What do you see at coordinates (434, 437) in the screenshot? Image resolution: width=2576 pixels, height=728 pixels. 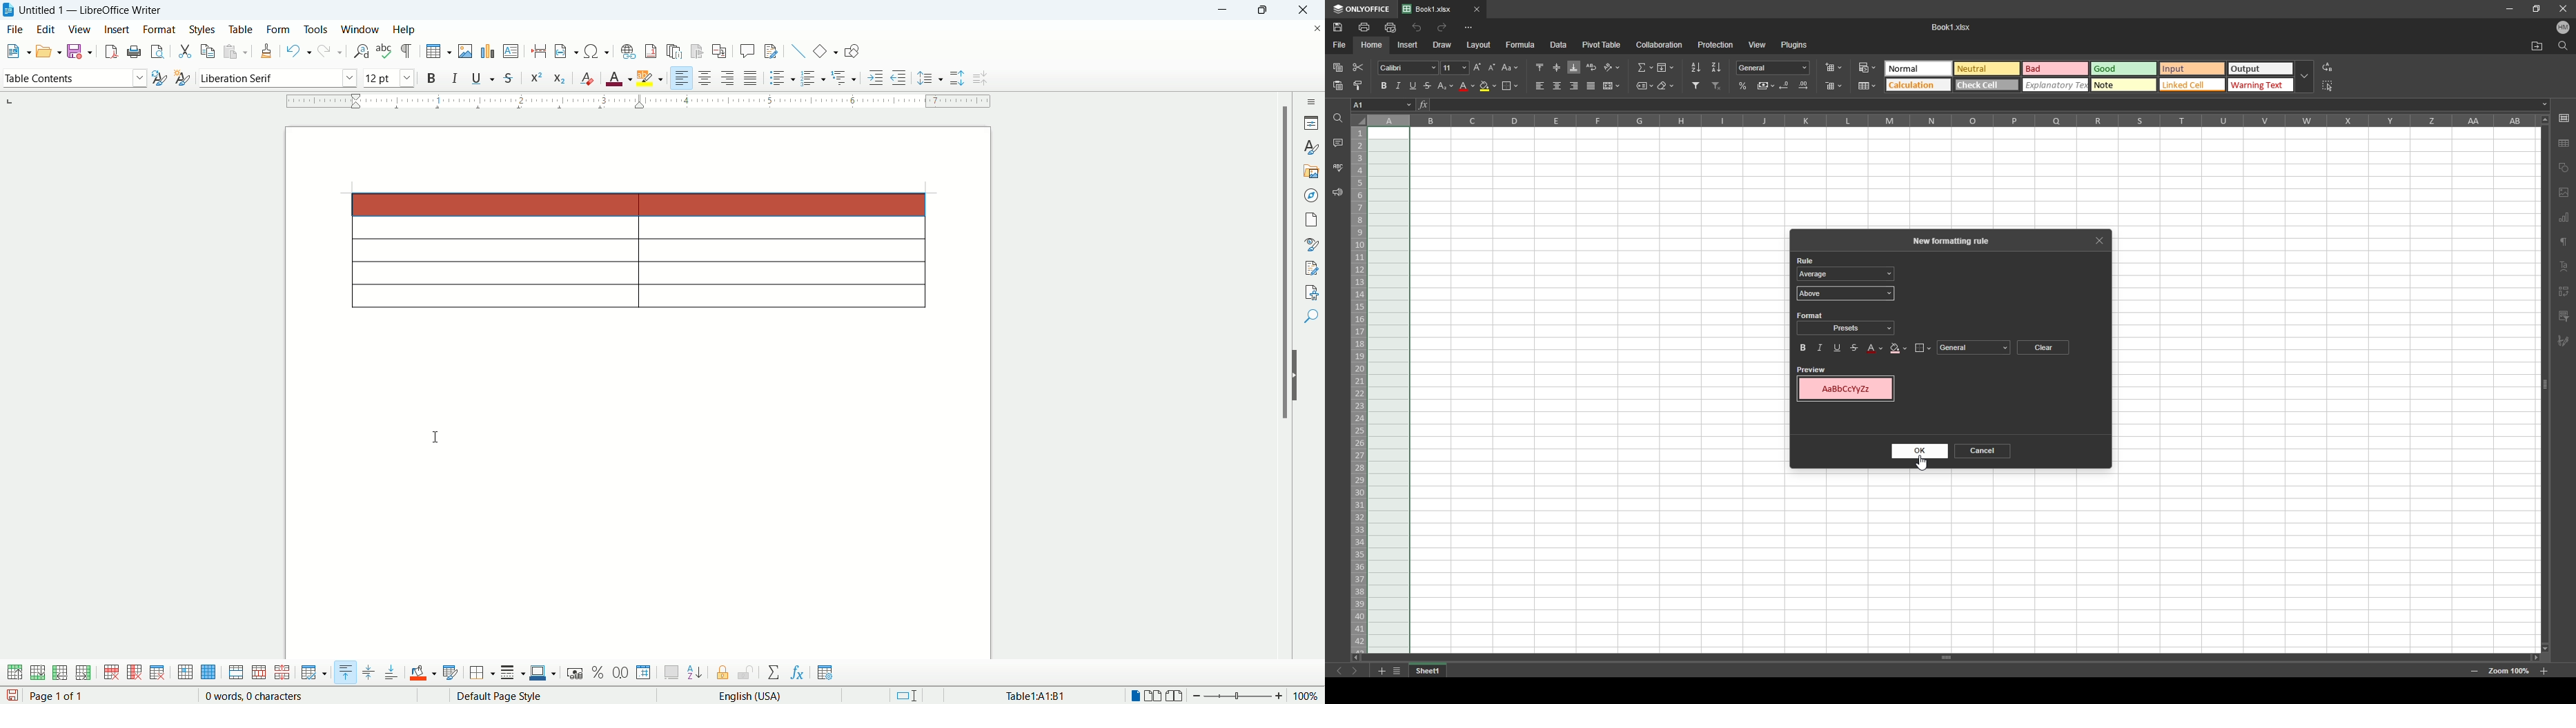 I see `cursor` at bounding box center [434, 437].